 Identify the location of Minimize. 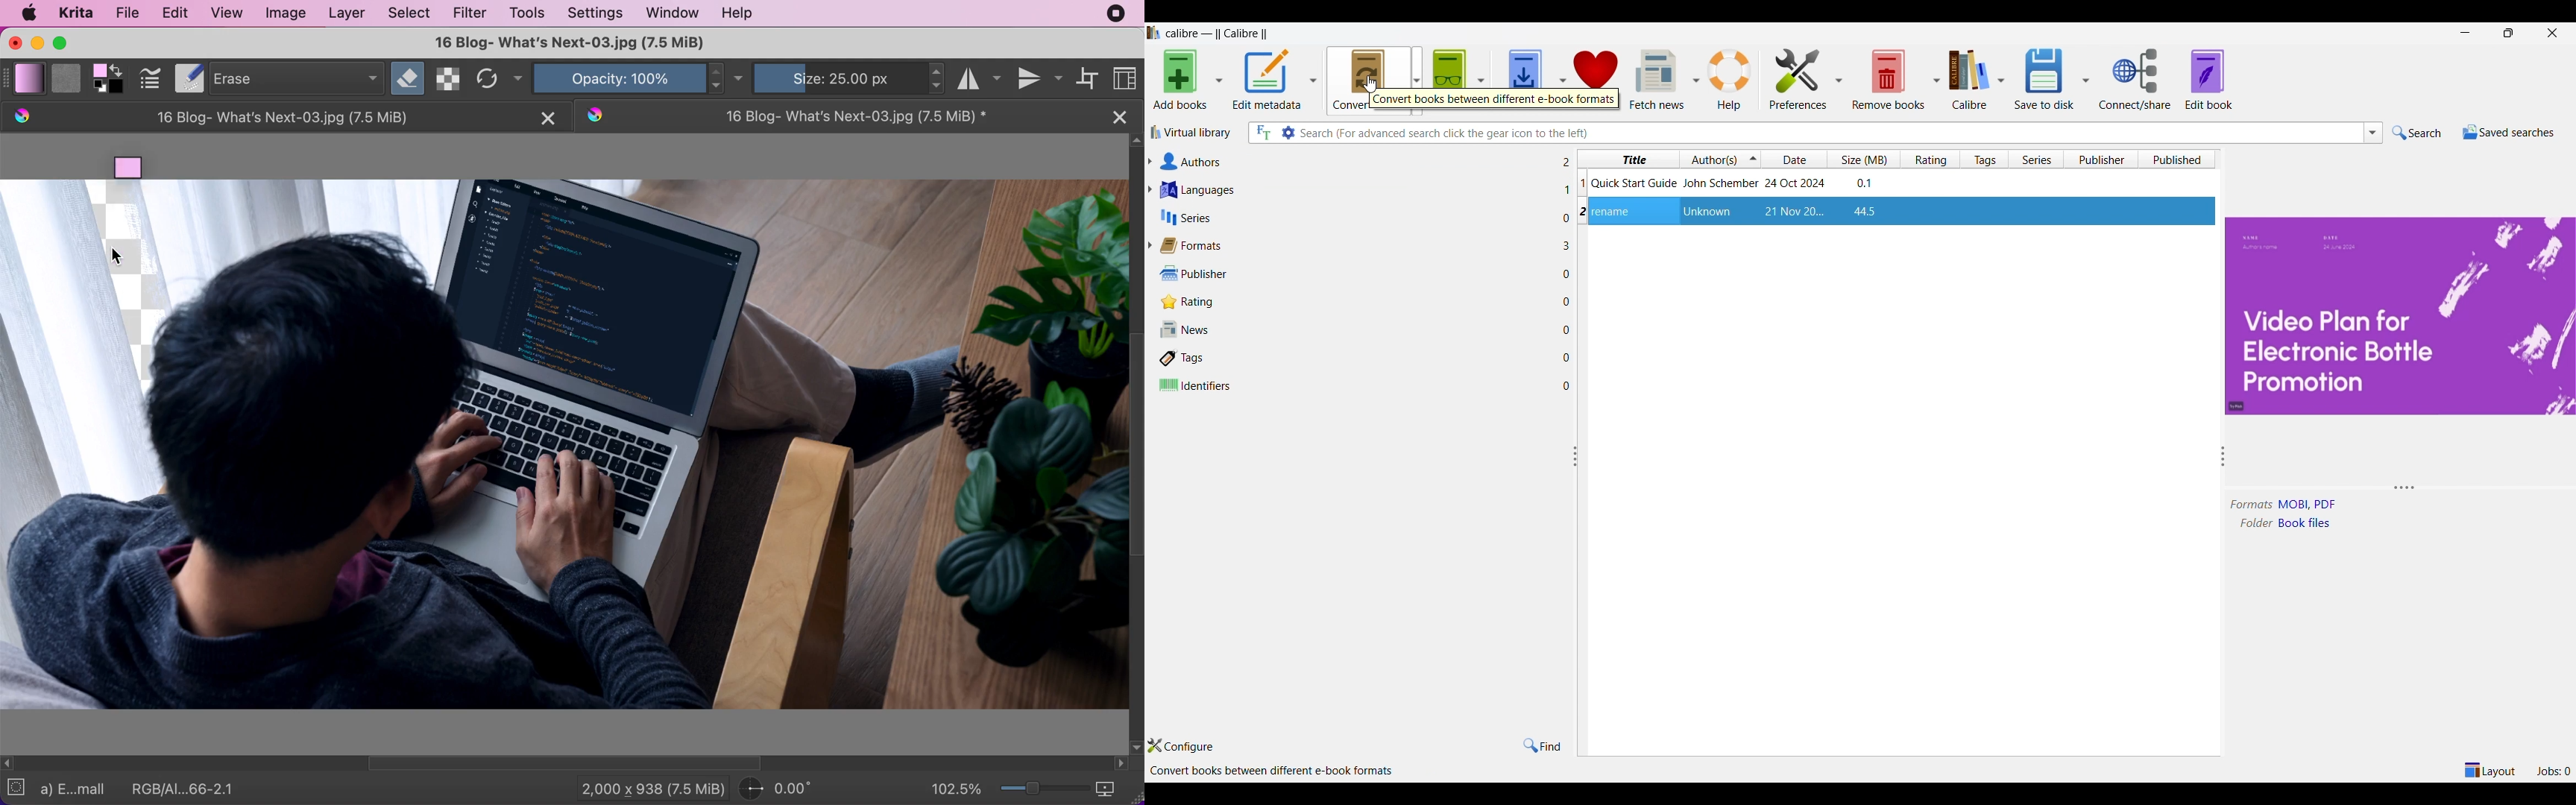
(2465, 32).